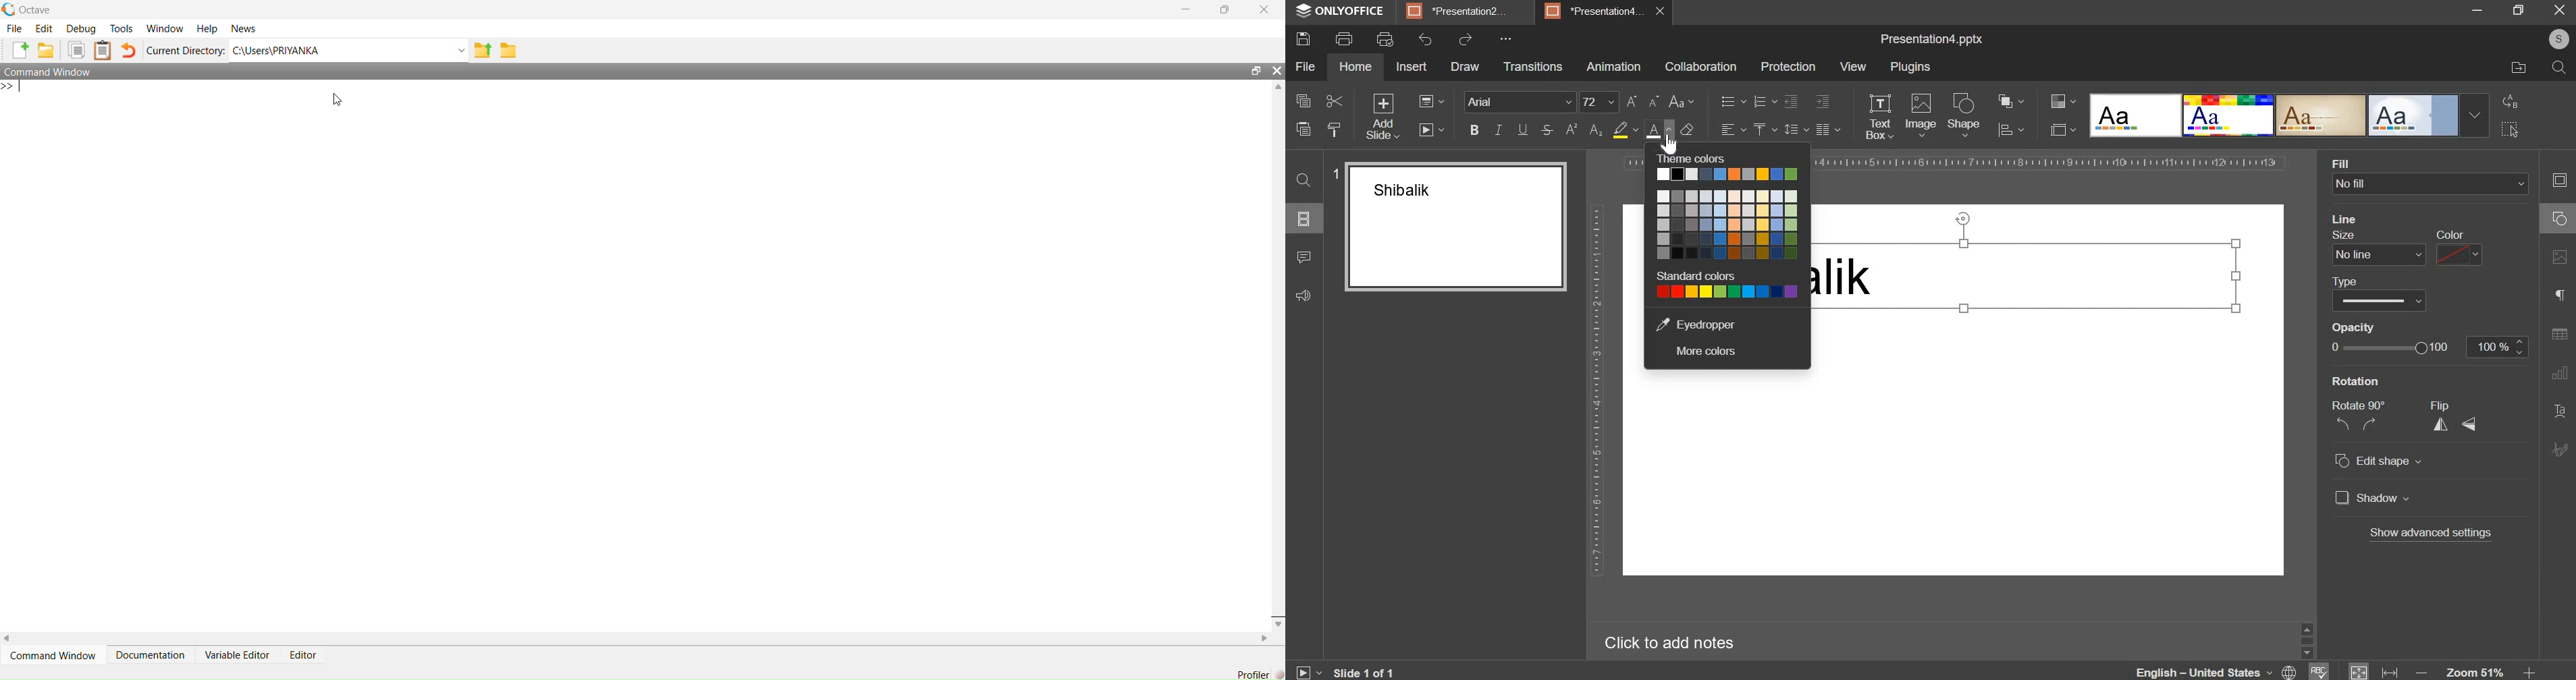 The width and height of the screenshot is (2576, 700). Describe the element at coordinates (1464, 13) in the screenshot. I see `Presentation2` at that location.